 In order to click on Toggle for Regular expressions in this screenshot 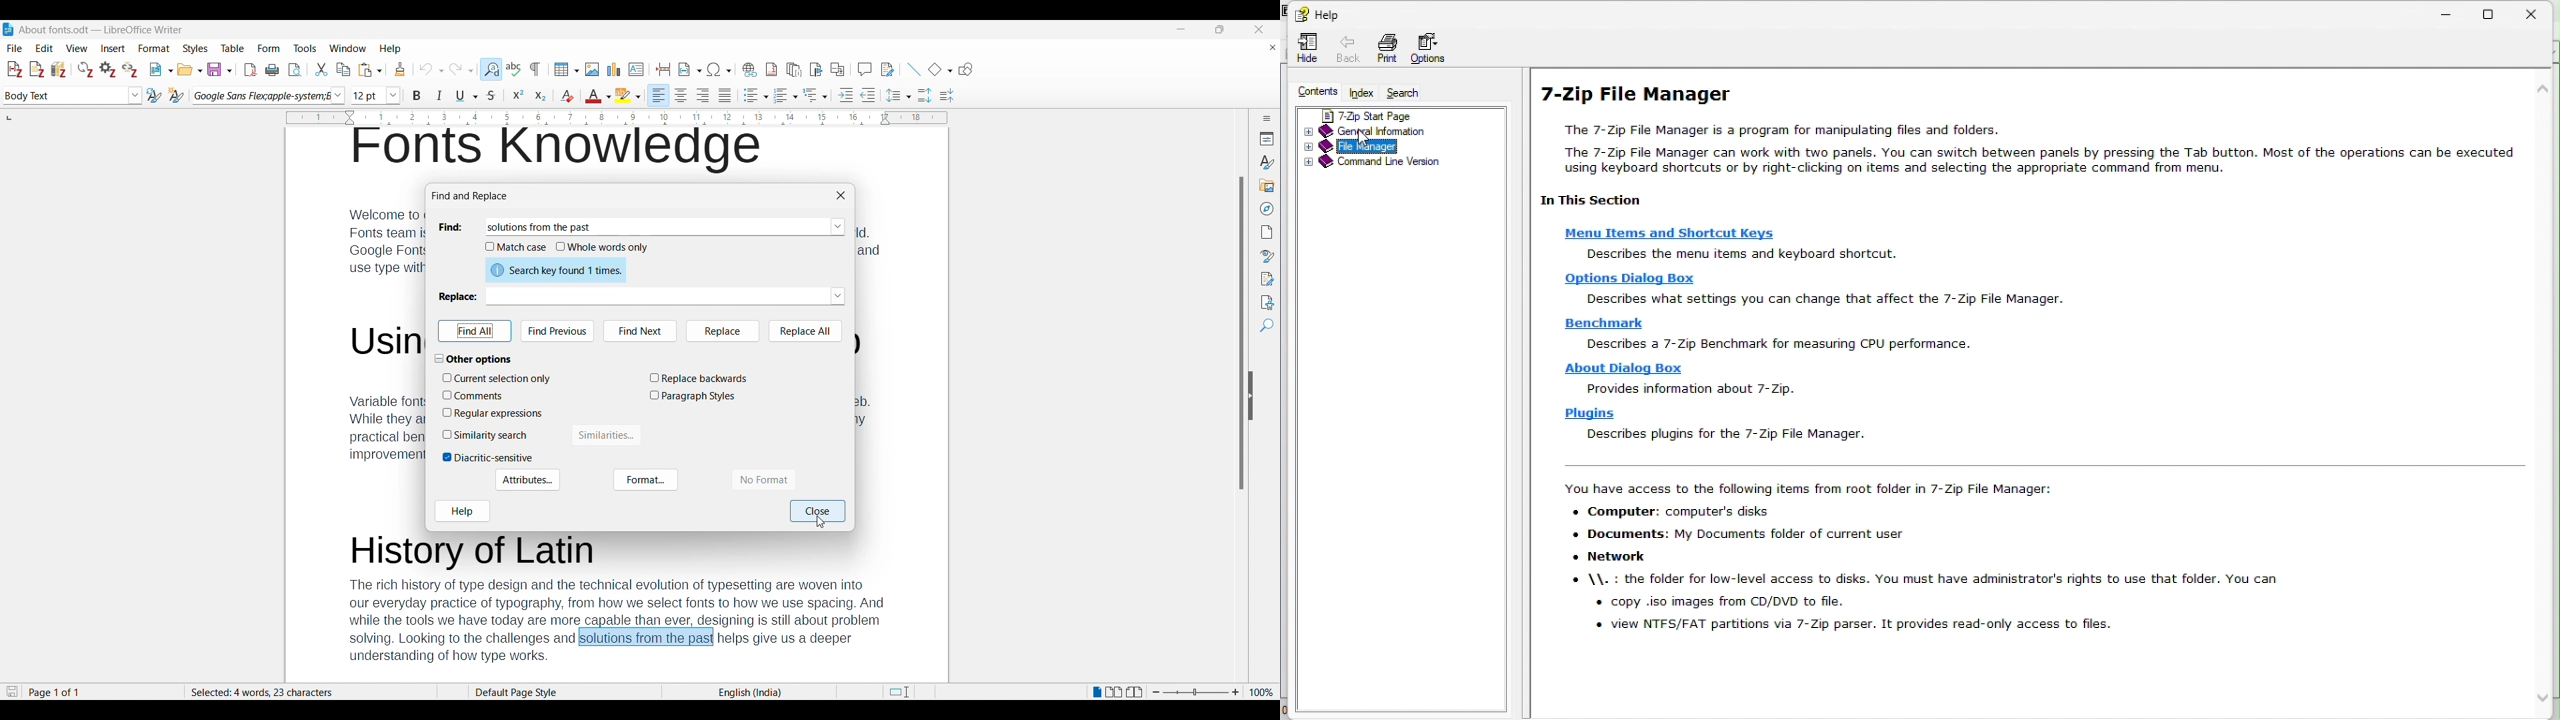, I will do `click(493, 413)`.